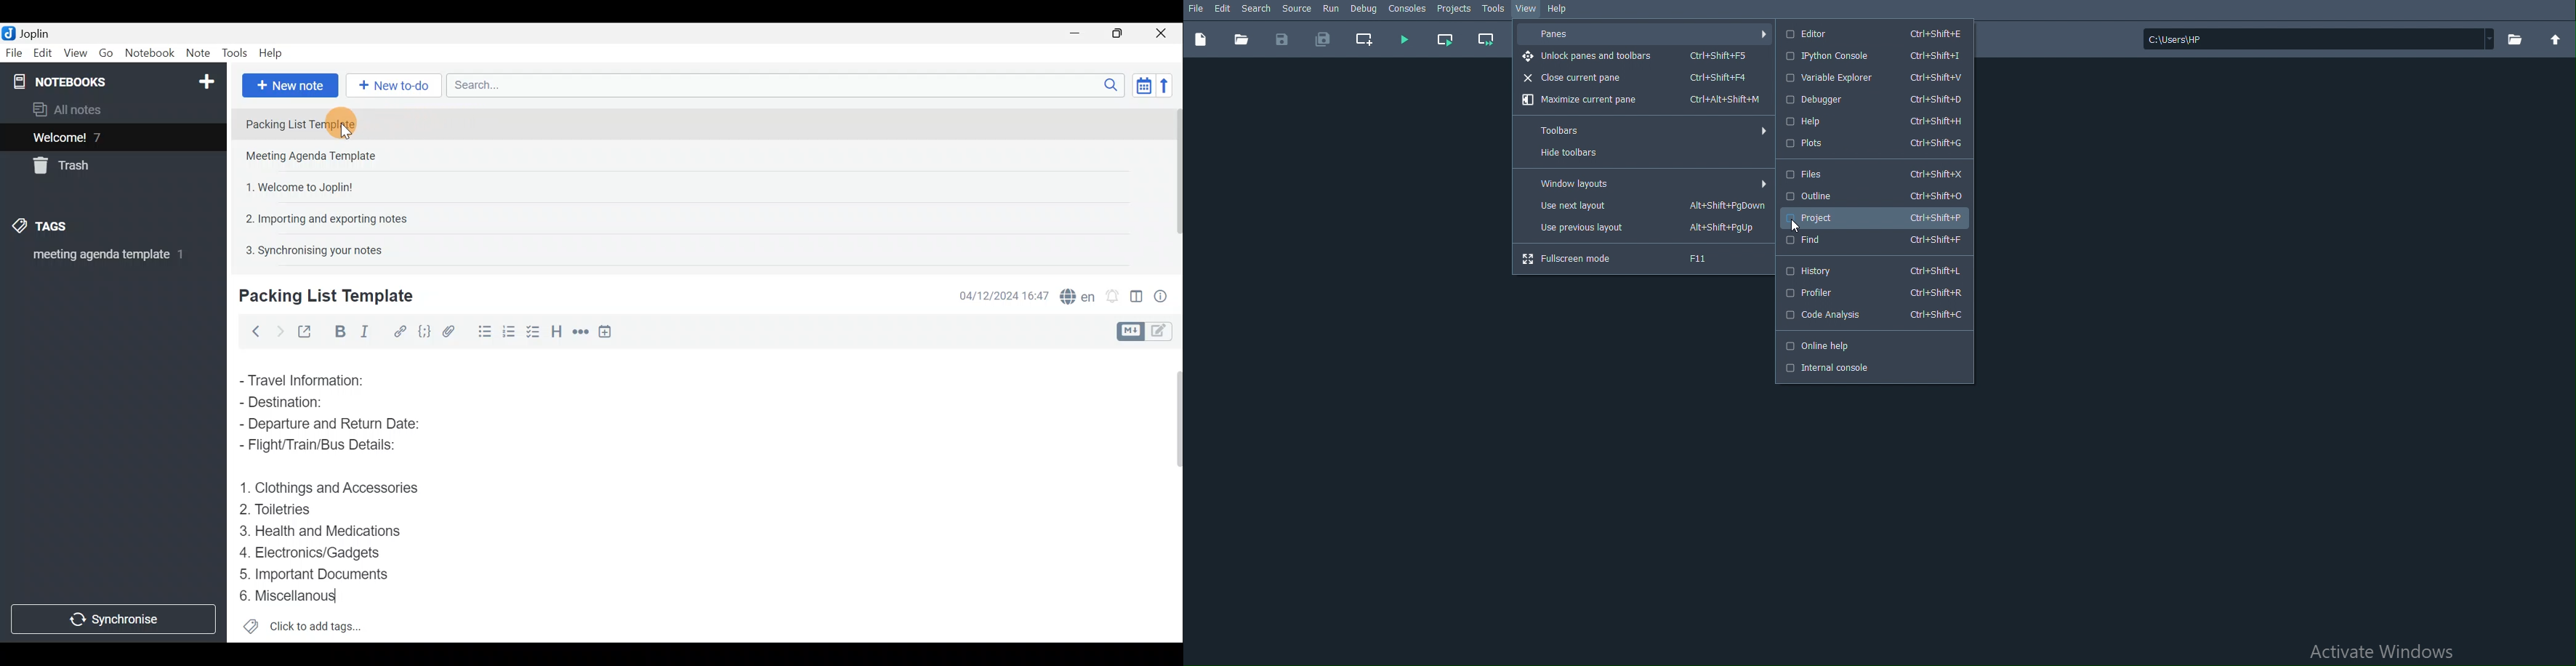 The image size is (2576, 672). What do you see at coordinates (1873, 345) in the screenshot?
I see `Online help` at bounding box center [1873, 345].